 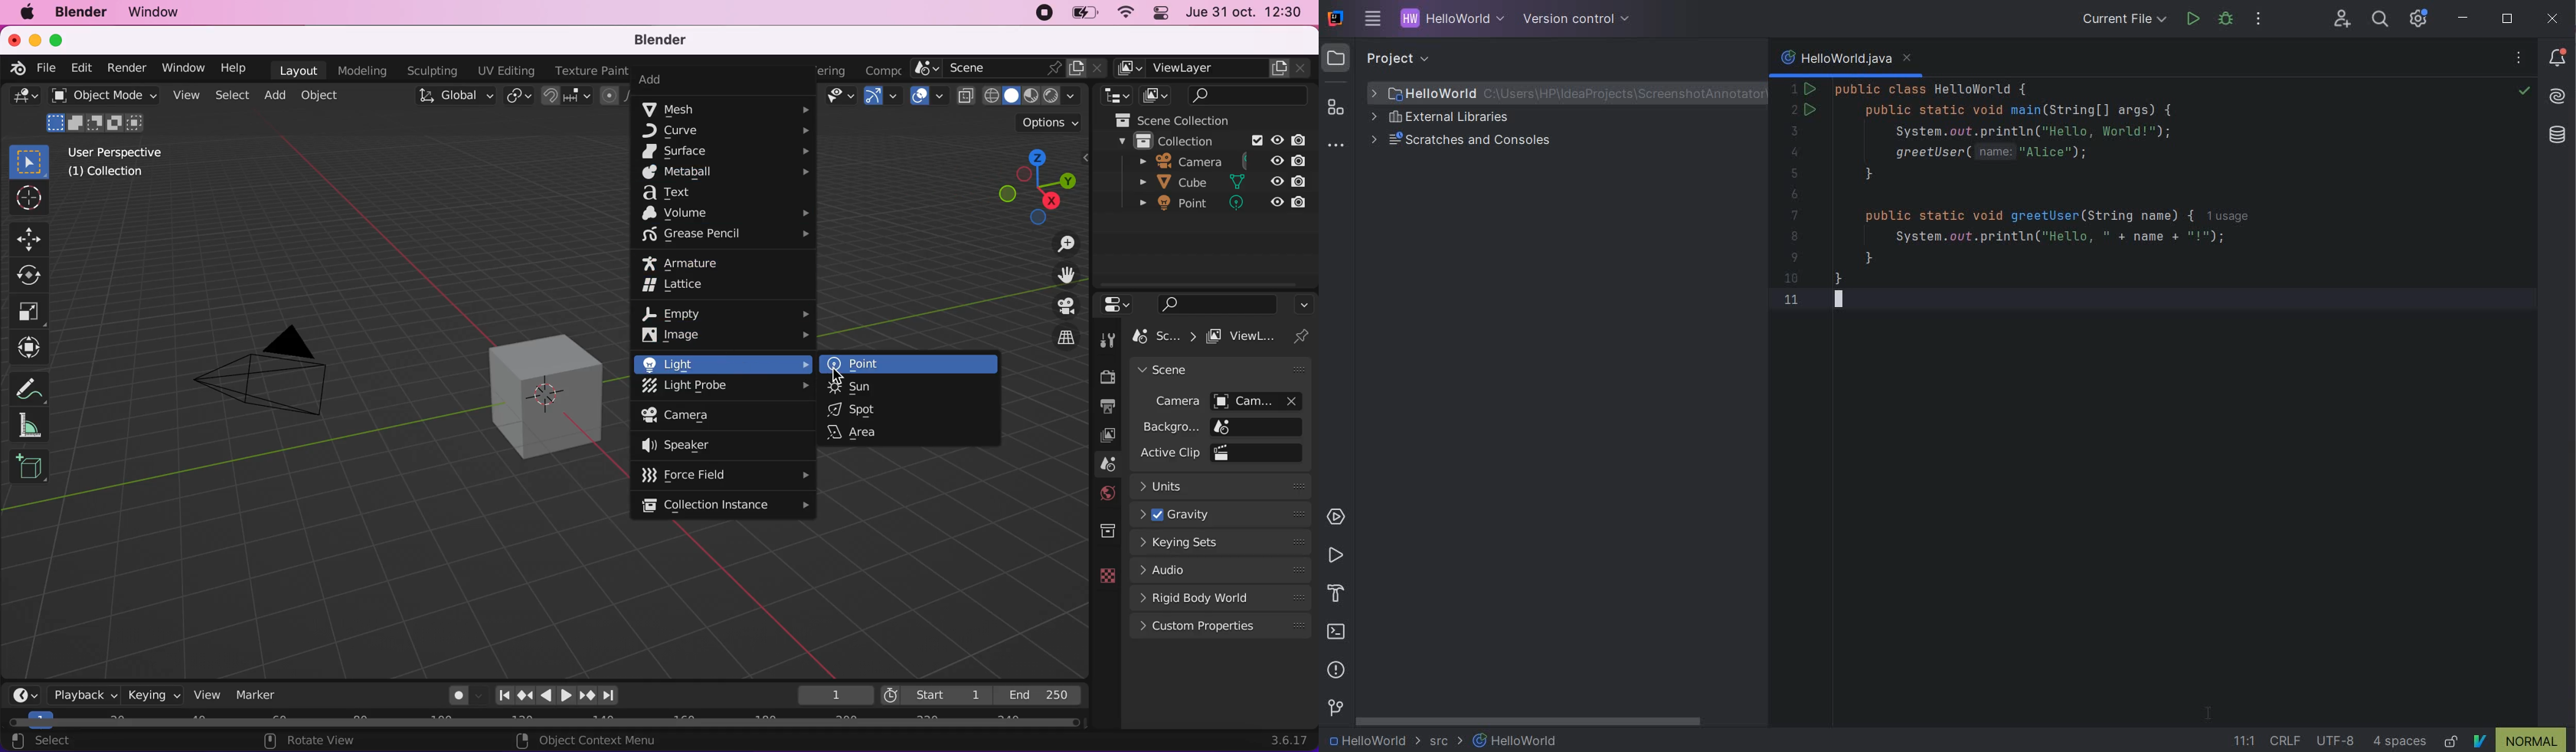 What do you see at coordinates (1561, 93) in the screenshot?
I see `FILE NAME` at bounding box center [1561, 93].